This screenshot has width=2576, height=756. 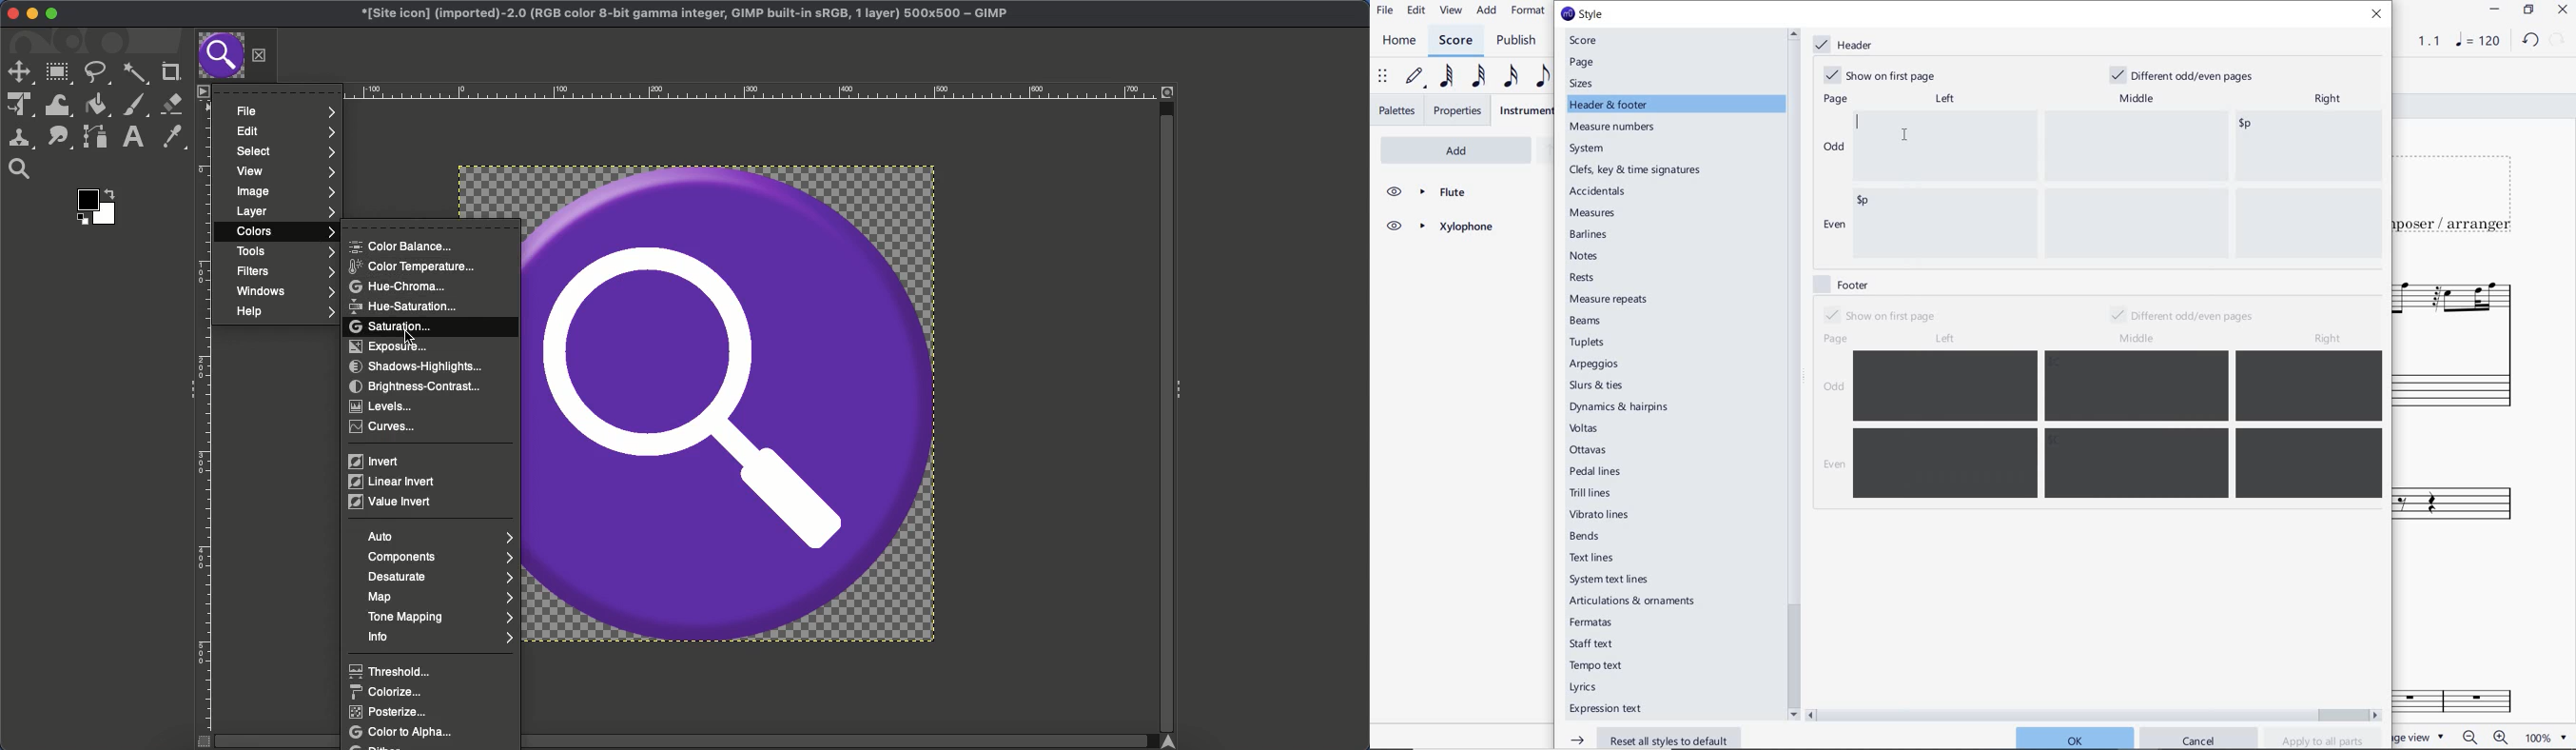 I want to click on Path, so click(x=95, y=136).